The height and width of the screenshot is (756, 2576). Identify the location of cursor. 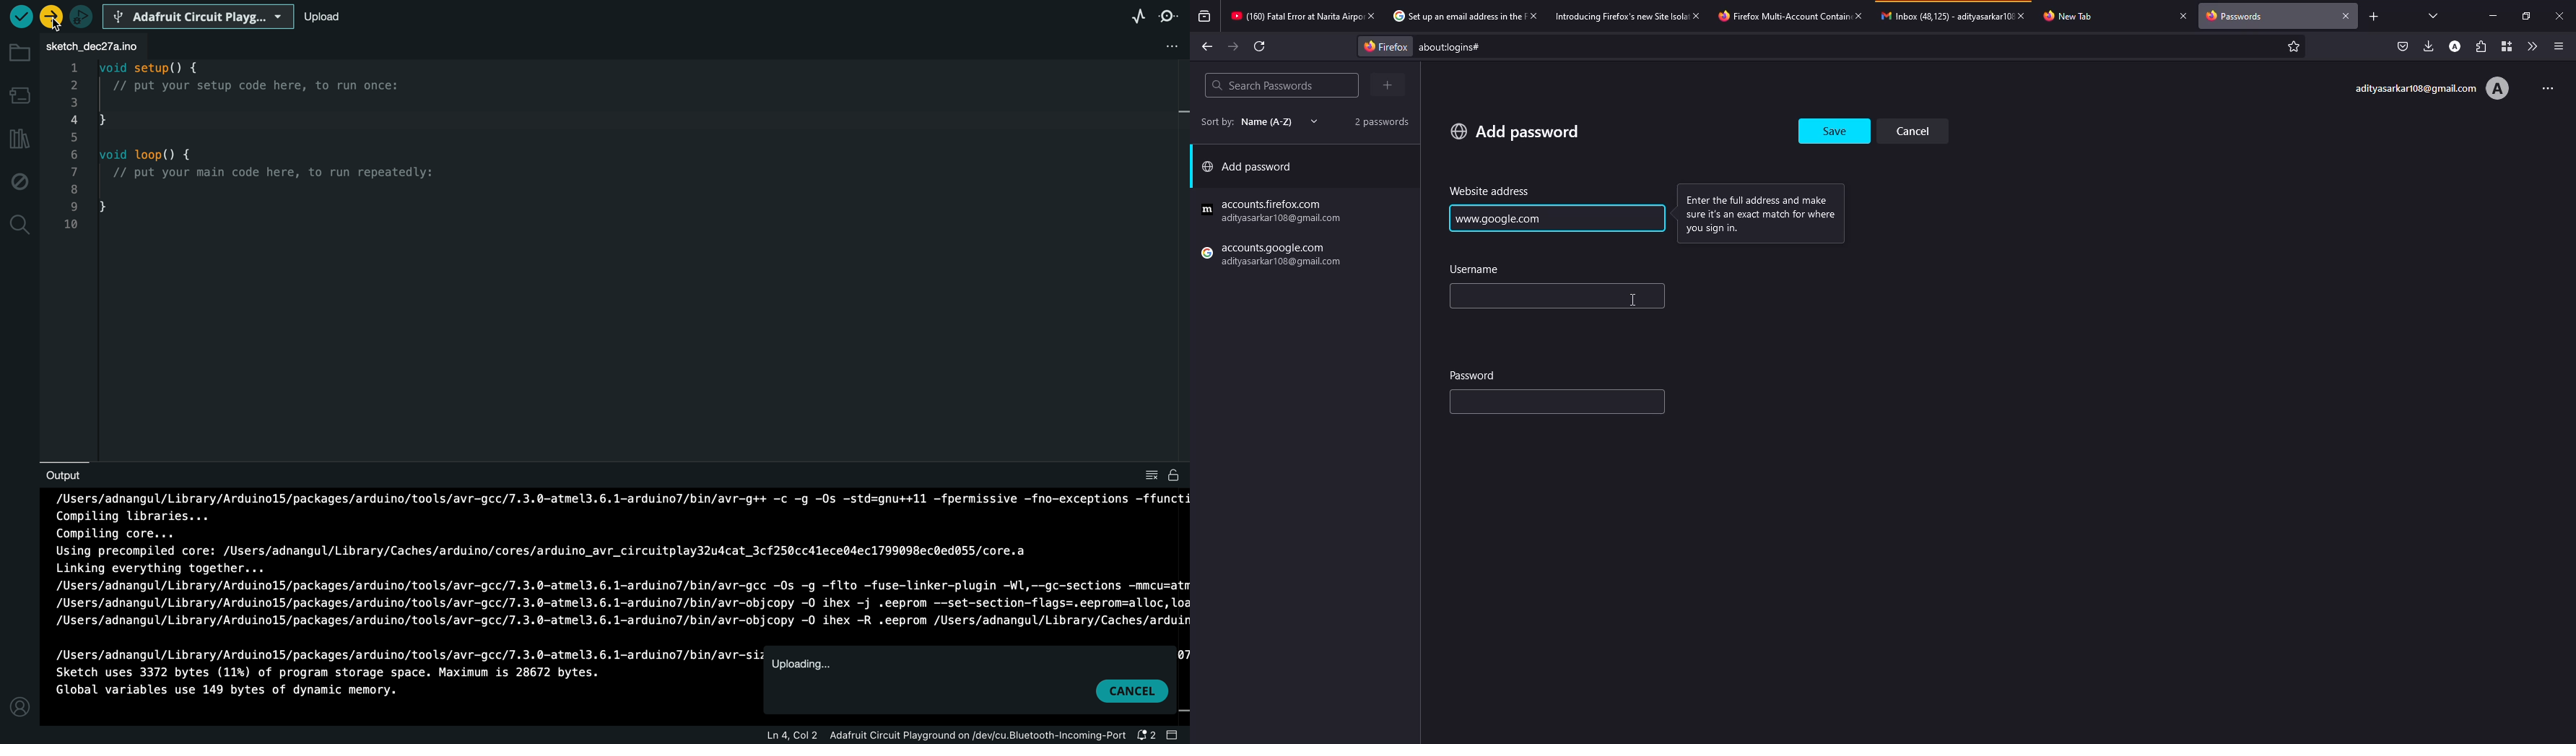
(1636, 300).